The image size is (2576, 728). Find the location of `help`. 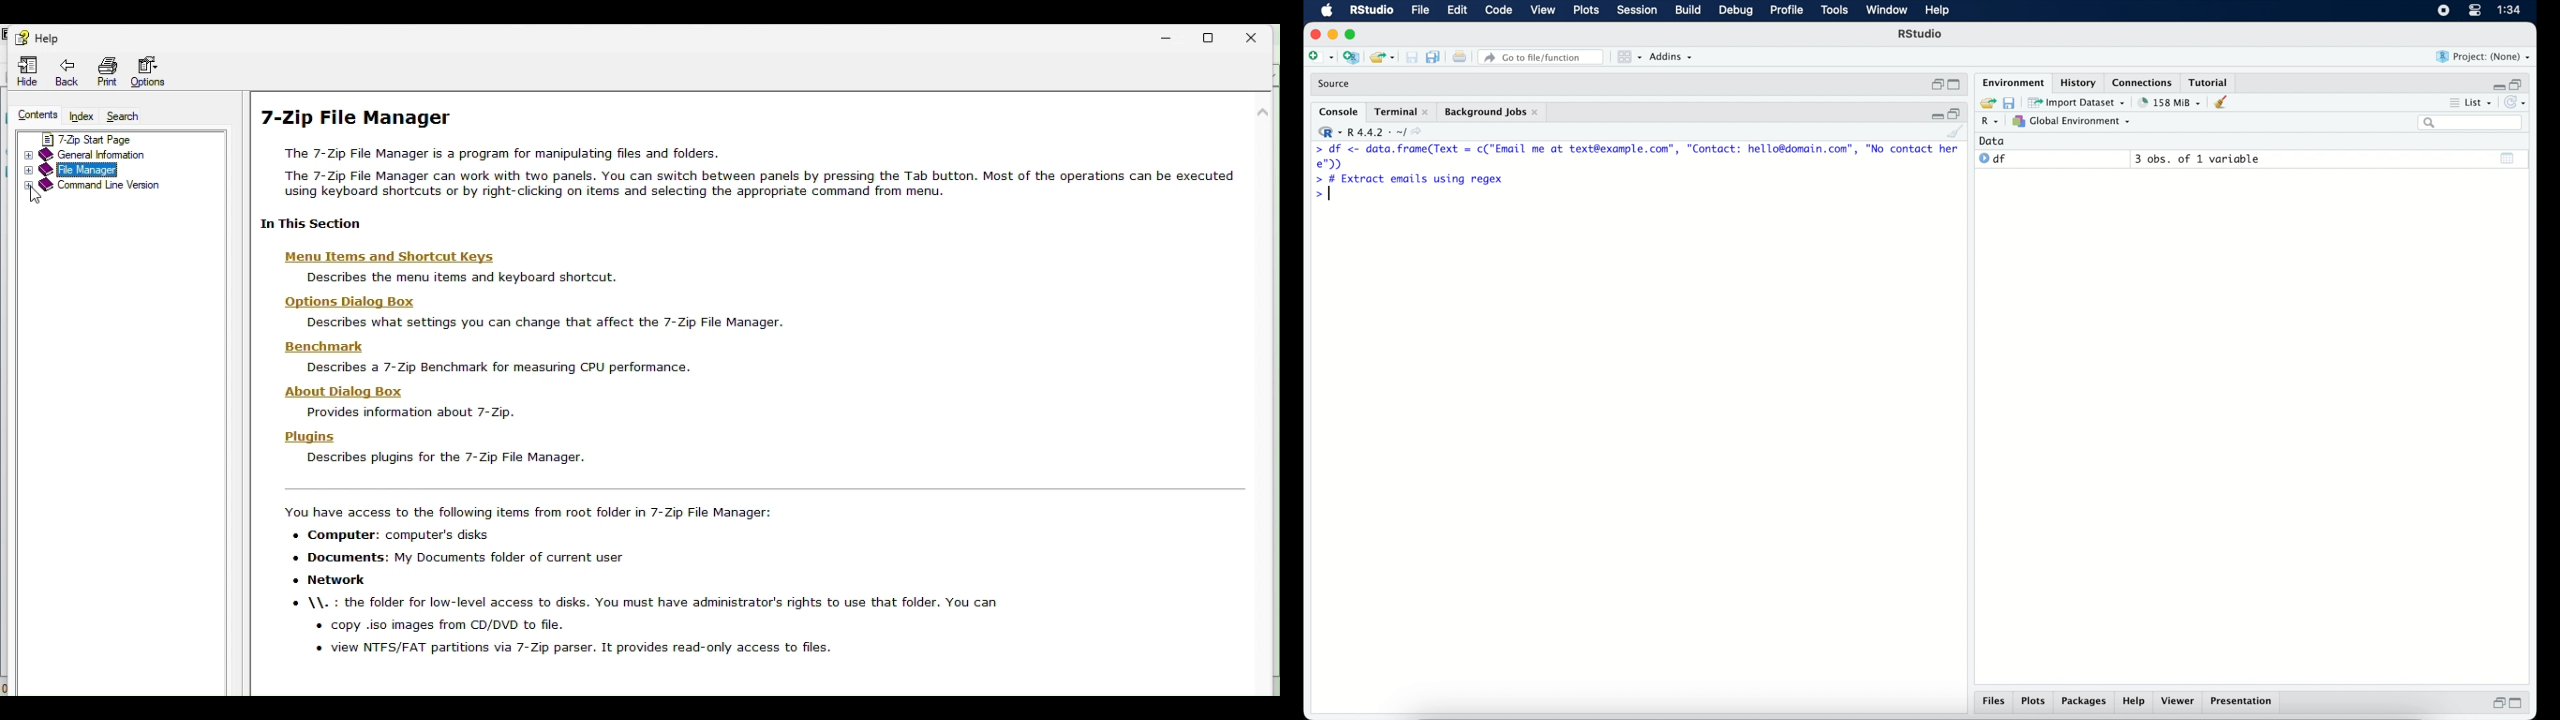

help is located at coordinates (1937, 11).